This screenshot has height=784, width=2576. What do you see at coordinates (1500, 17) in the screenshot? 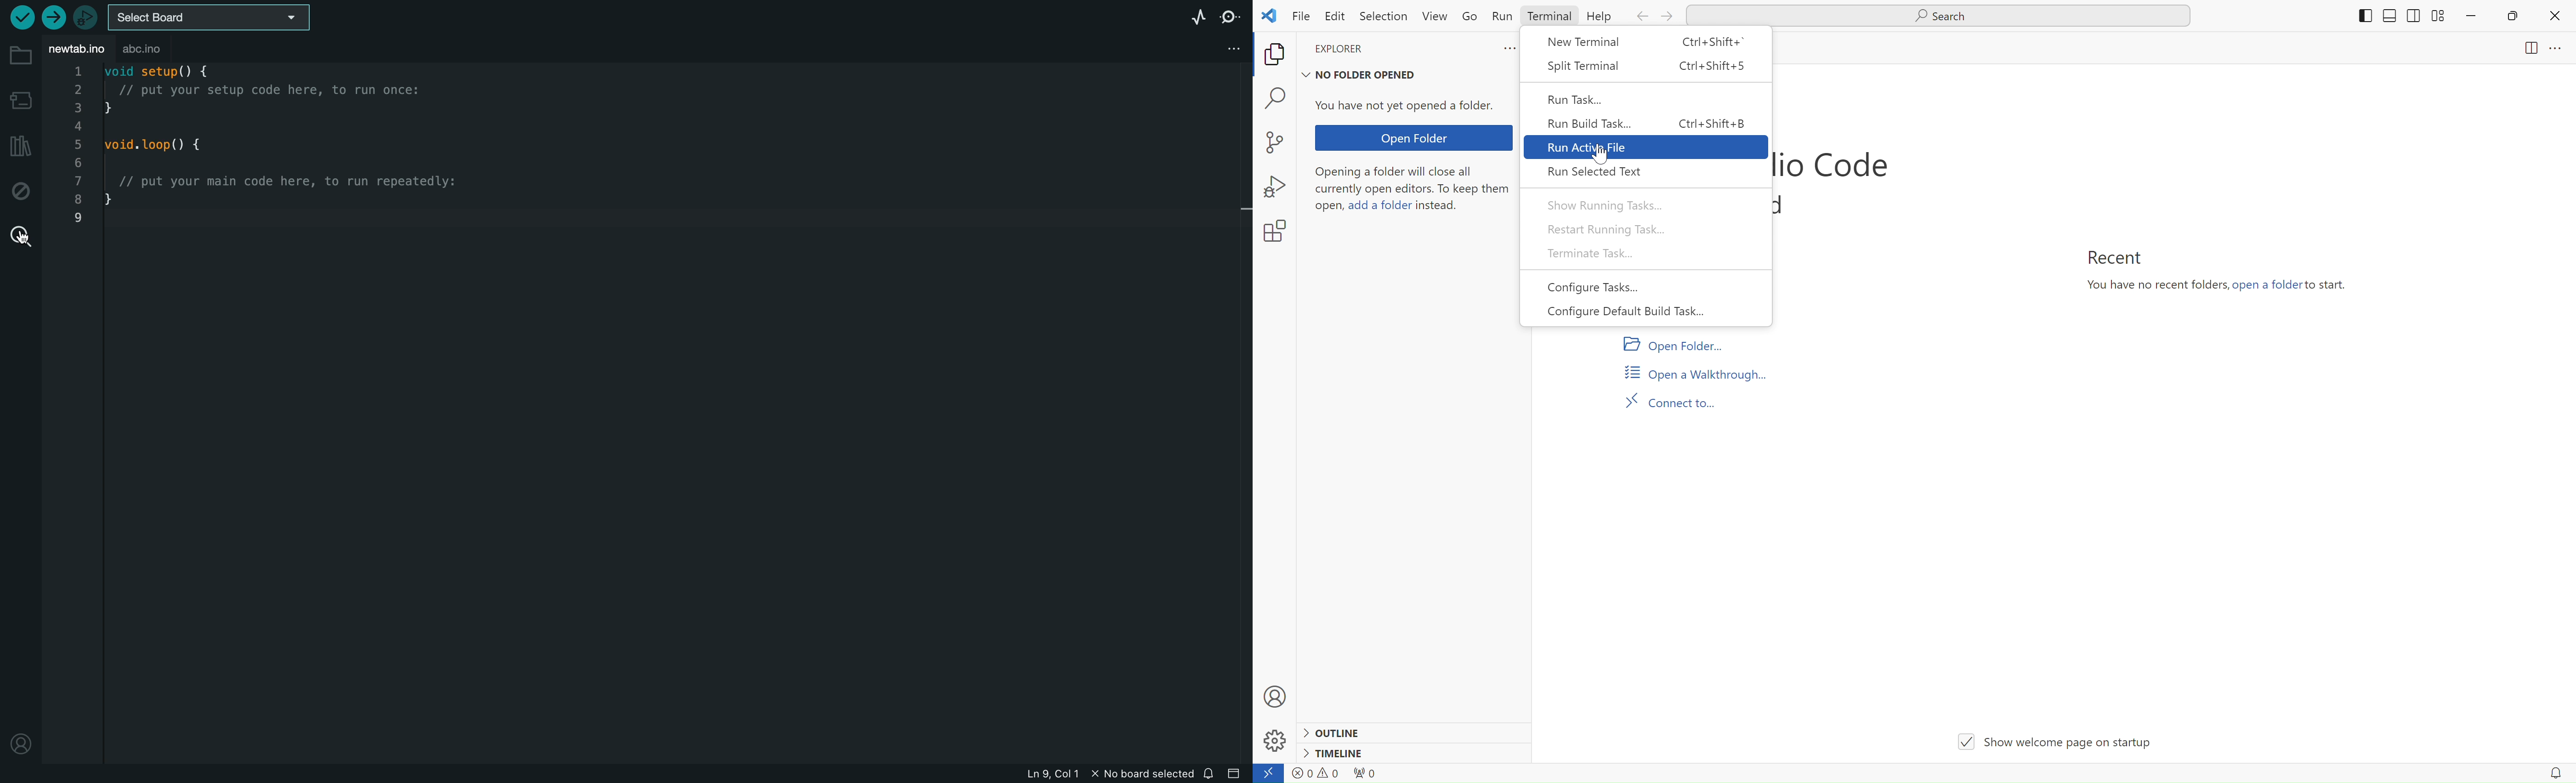
I see `Run` at bounding box center [1500, 17].